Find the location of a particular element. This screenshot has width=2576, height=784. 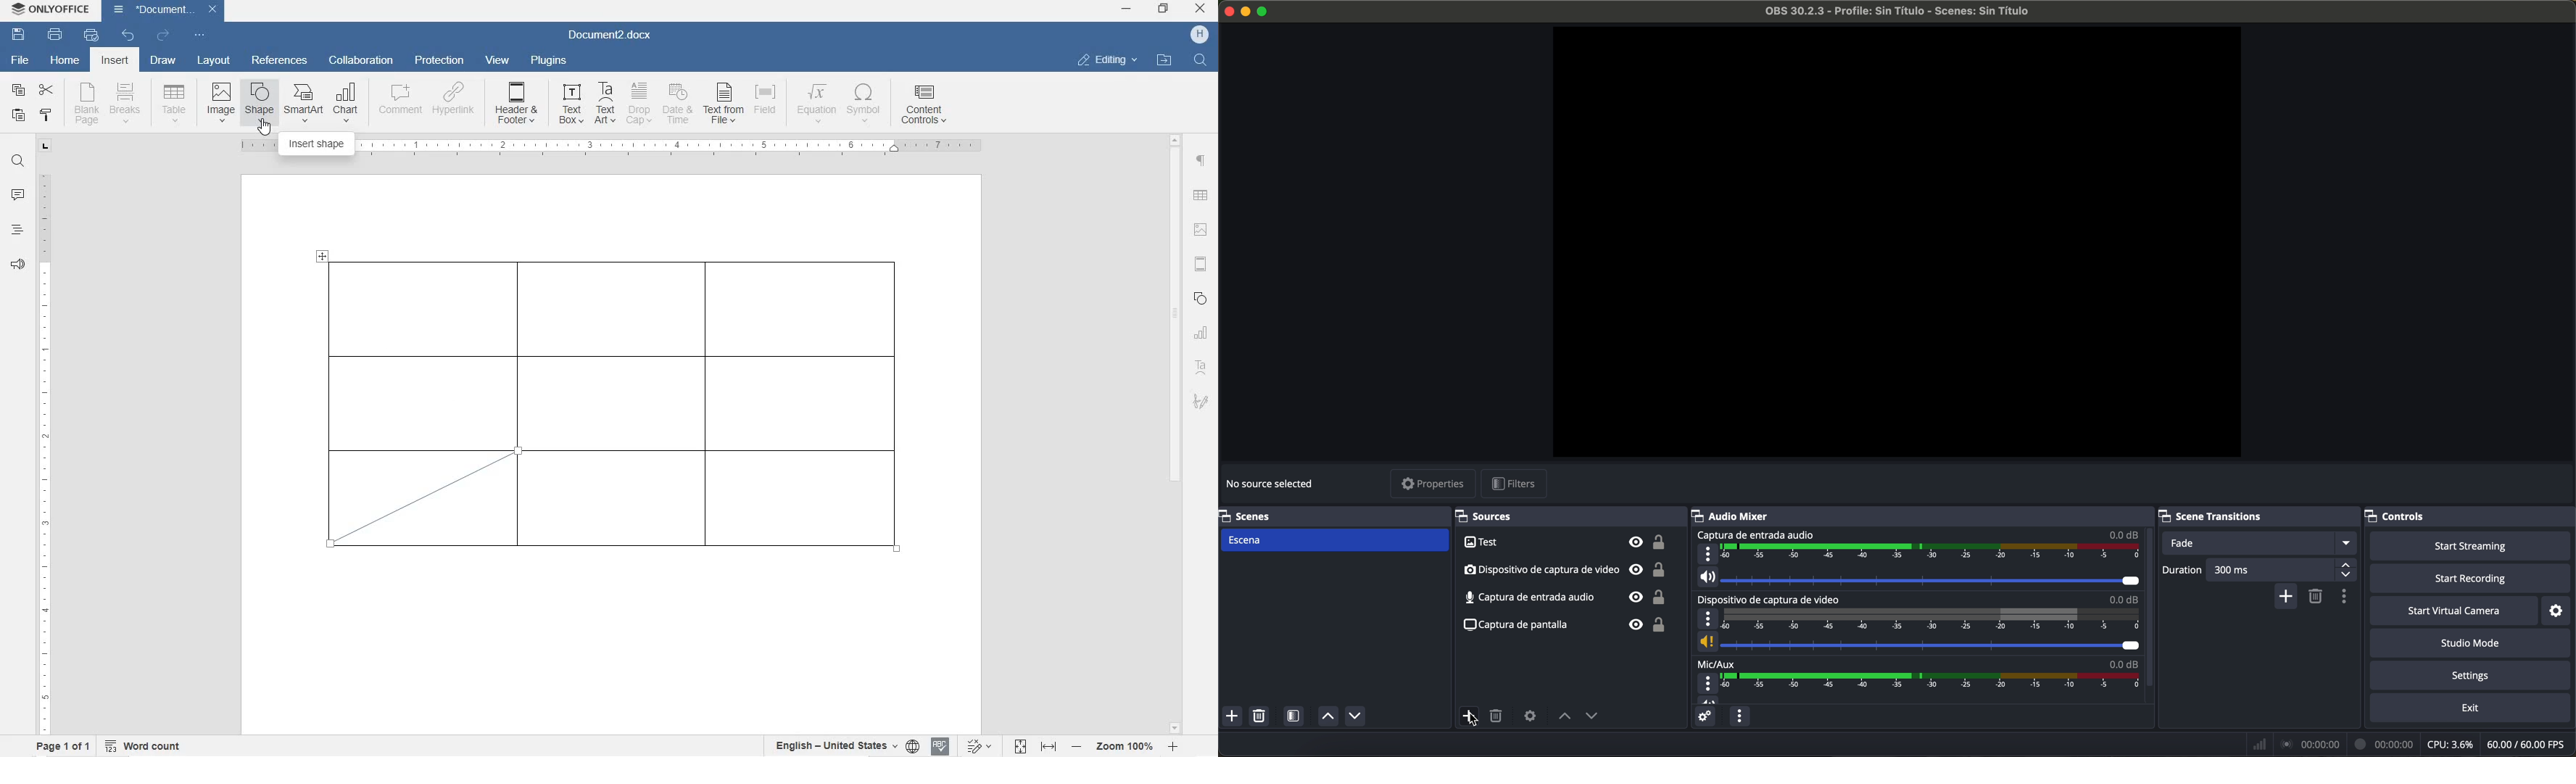

page 1 of 1 is located at coordinates (61, 746).